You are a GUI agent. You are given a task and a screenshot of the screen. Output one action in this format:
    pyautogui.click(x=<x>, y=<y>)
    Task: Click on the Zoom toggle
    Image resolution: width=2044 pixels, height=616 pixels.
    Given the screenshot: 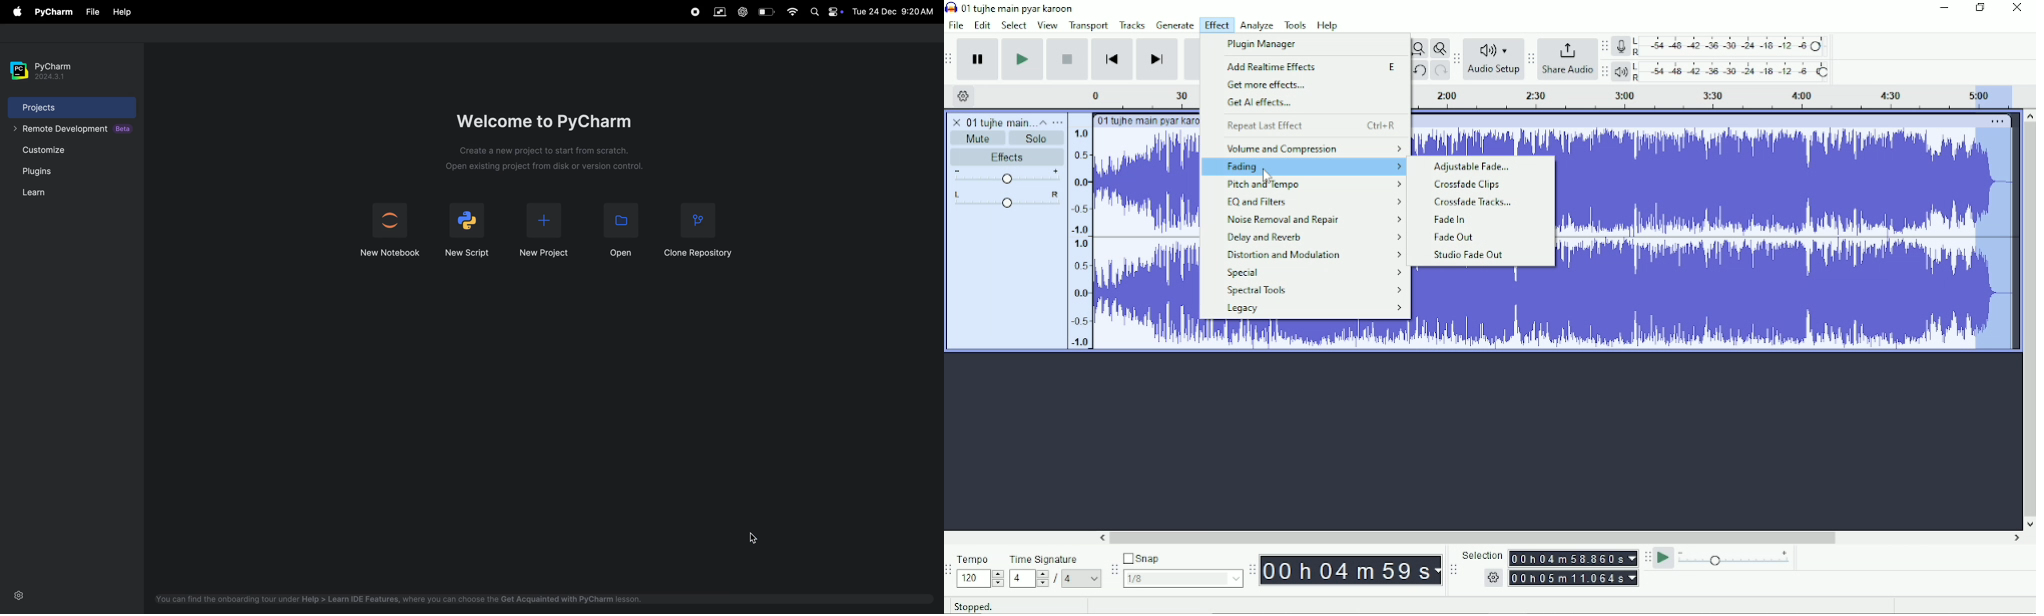 What is the action you would take?
    pyautogui.click(x=1438, y=48)
    